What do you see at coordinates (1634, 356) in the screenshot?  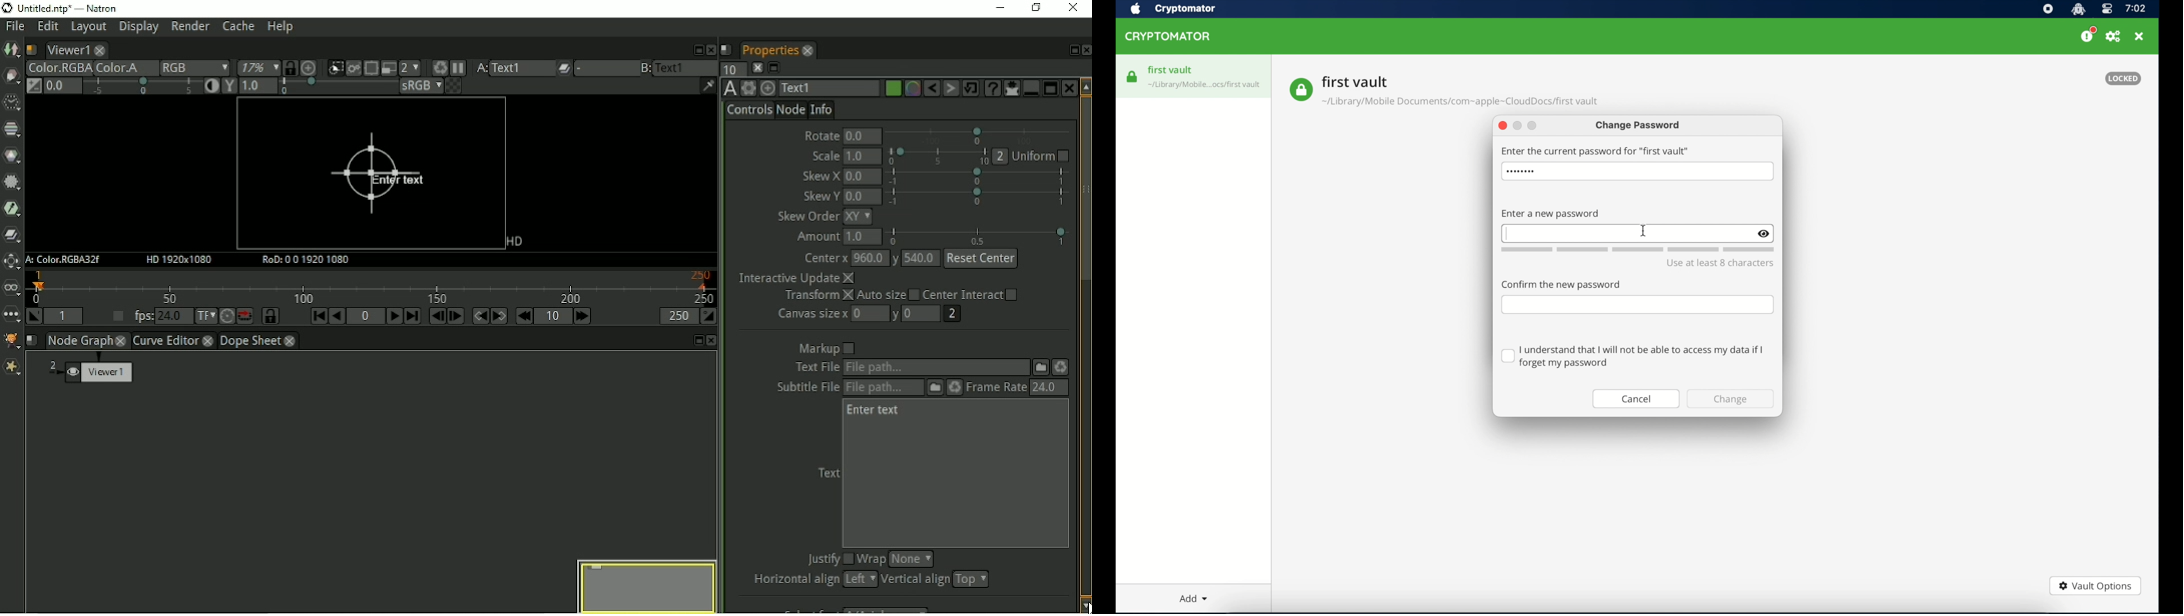 I see `checkbox` at bounding box center [1634, 356].